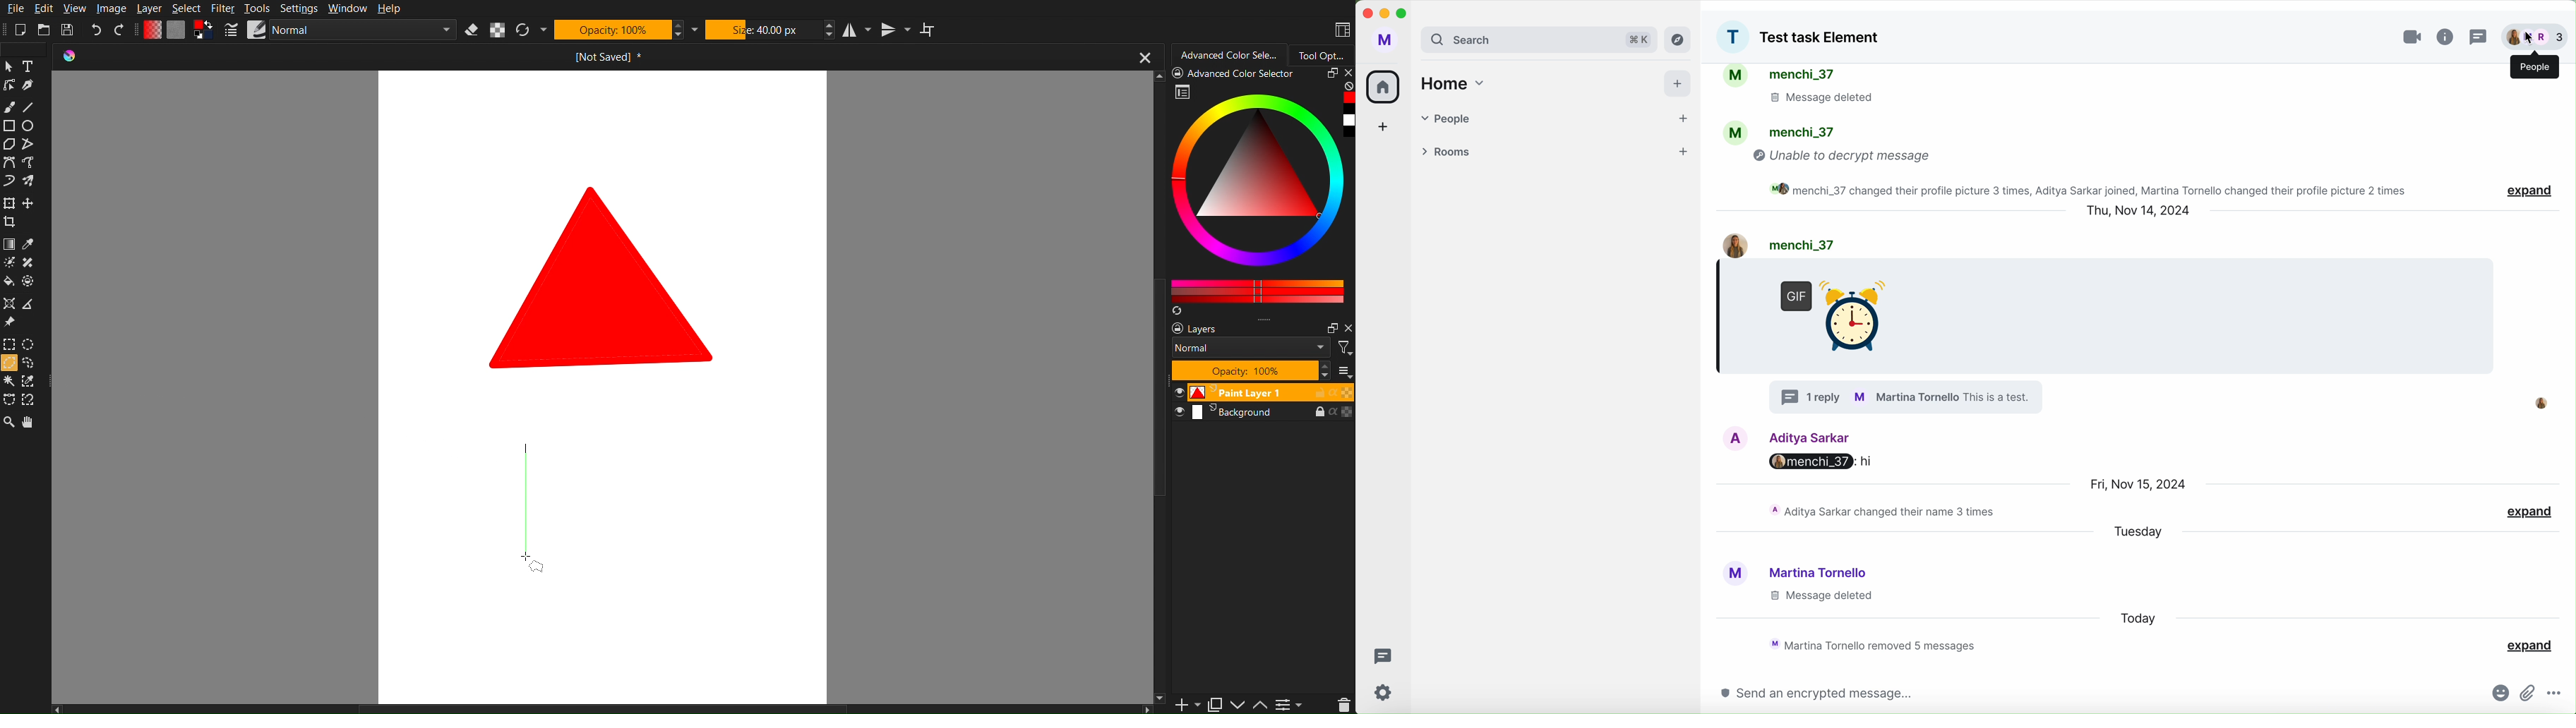 This screenshot has width=2576, height=728. What do you see at coordinates (222, 8) in the screenshot?
I see `Filter` at bounding box center [222, 8].